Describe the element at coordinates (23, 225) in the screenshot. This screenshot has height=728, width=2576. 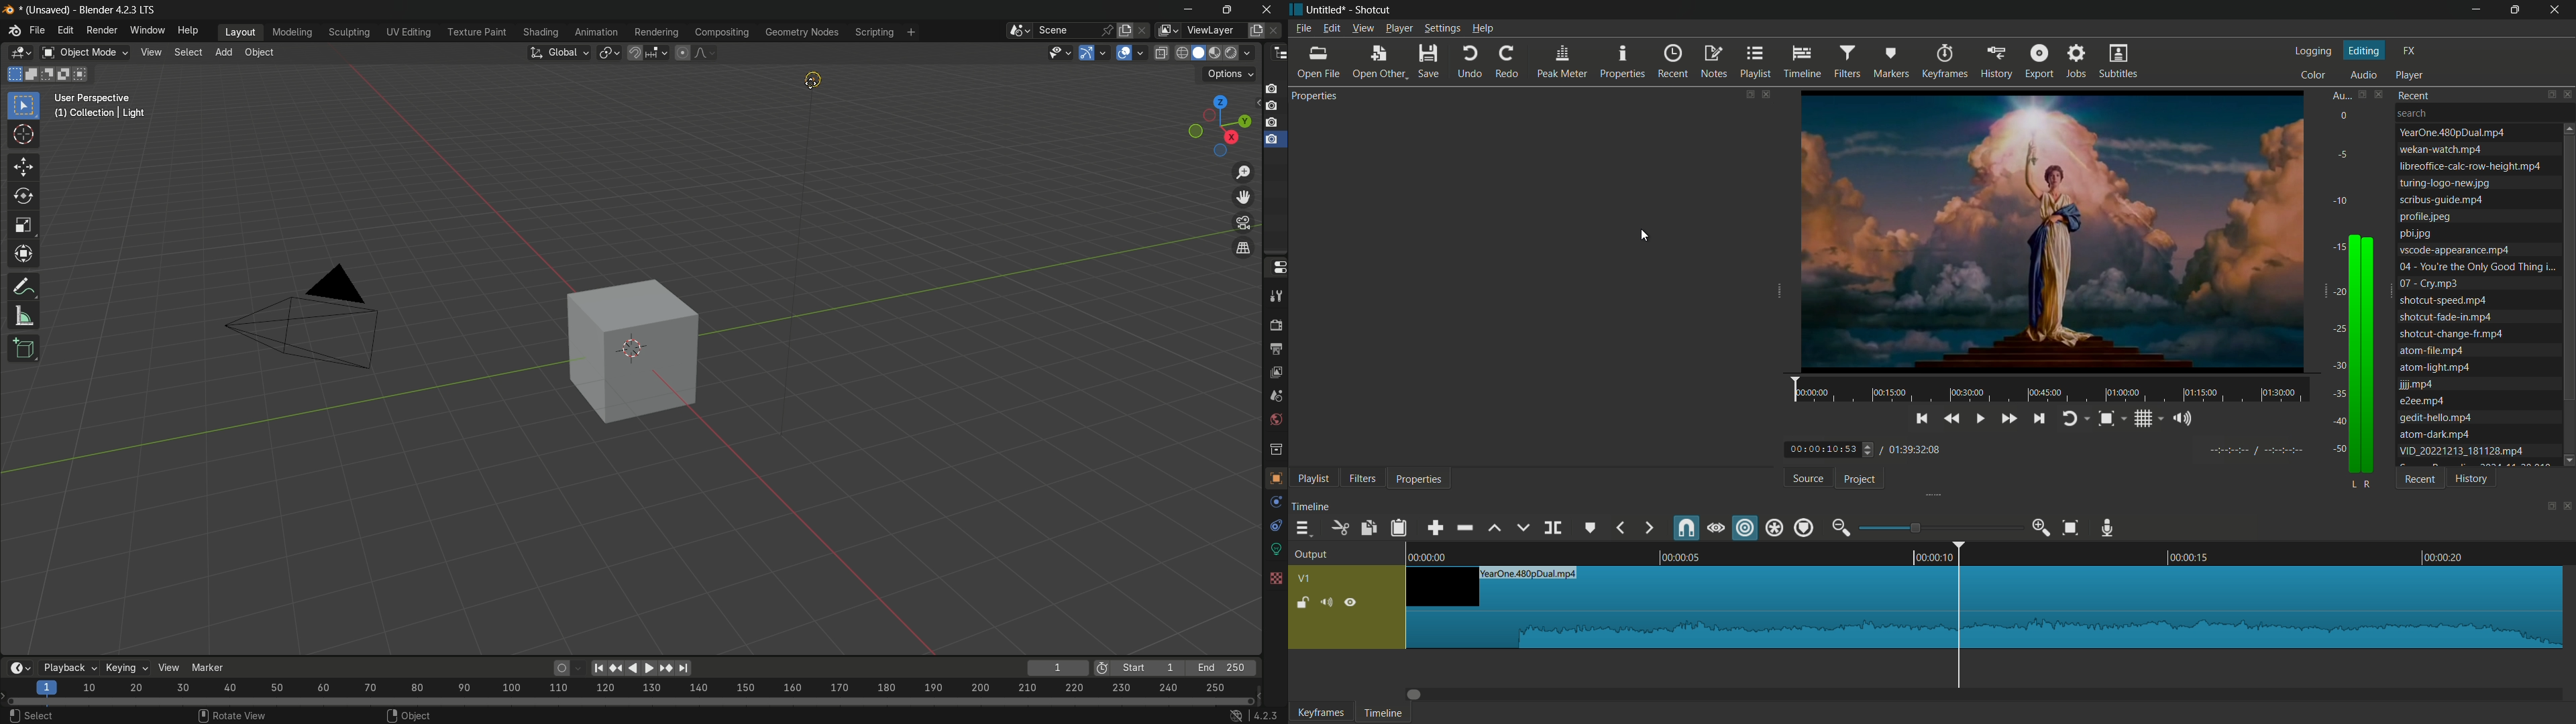
I see `scale` at that location.